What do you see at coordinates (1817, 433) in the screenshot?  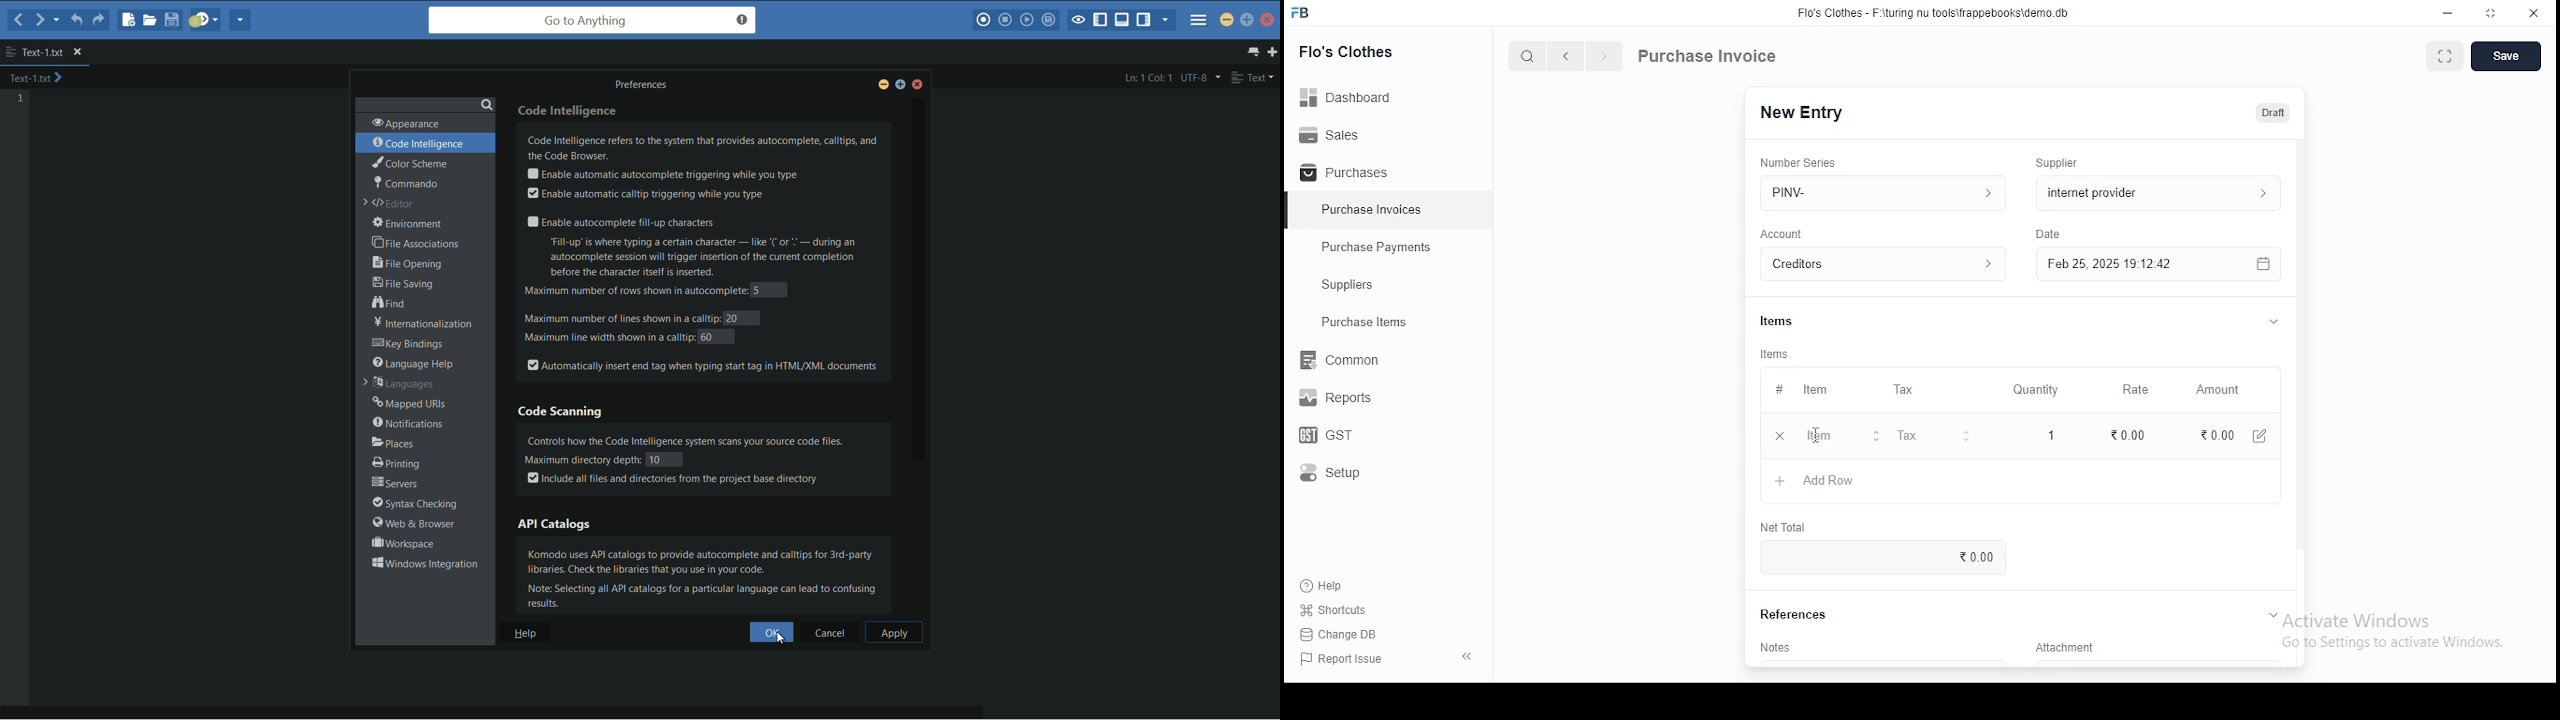 I see `cursor` at bounding box center [1817, 433].